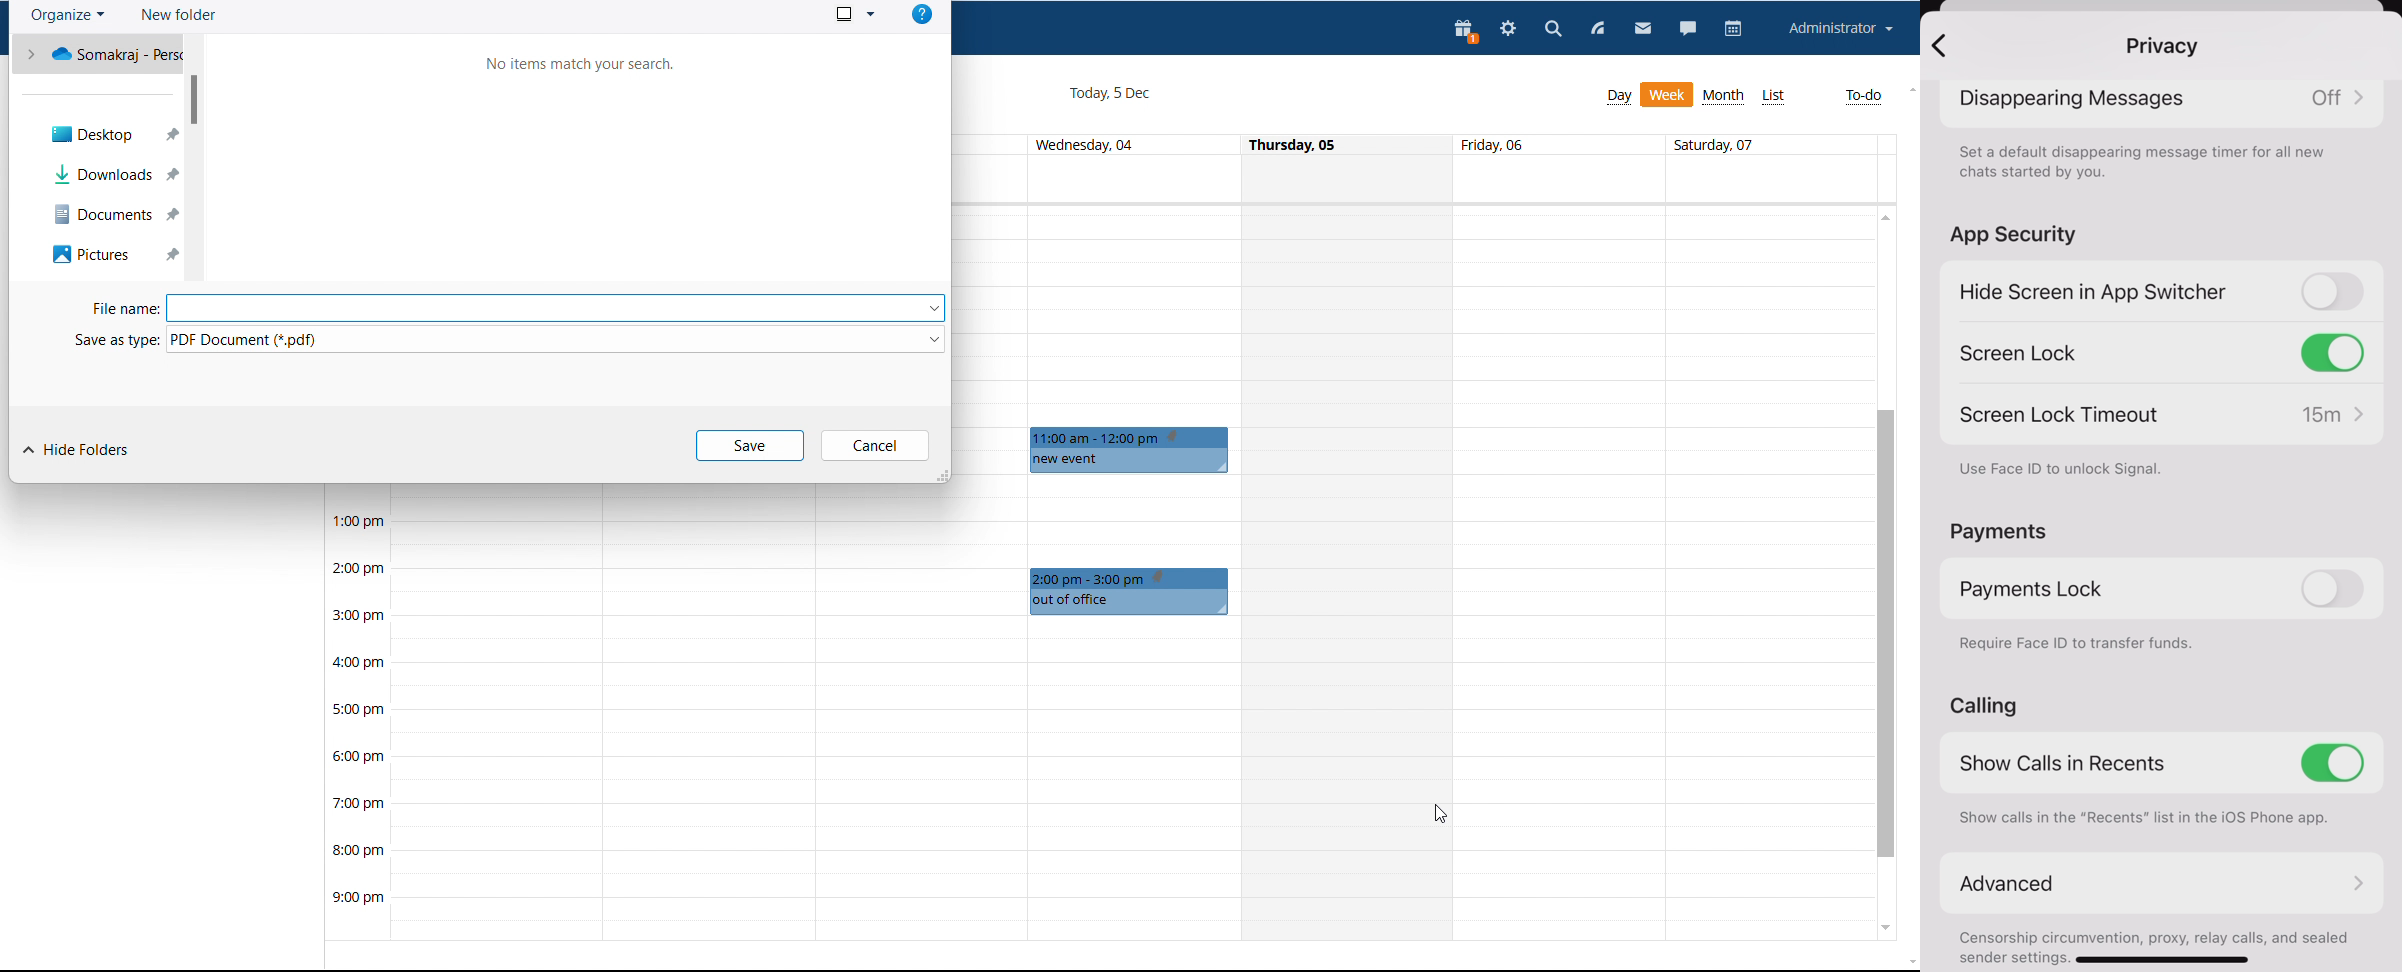 This screenshot has height=980, width=2408. Describe the element at coordinates (97, 53) in the screenshot. I see `quick access folders` at that location.